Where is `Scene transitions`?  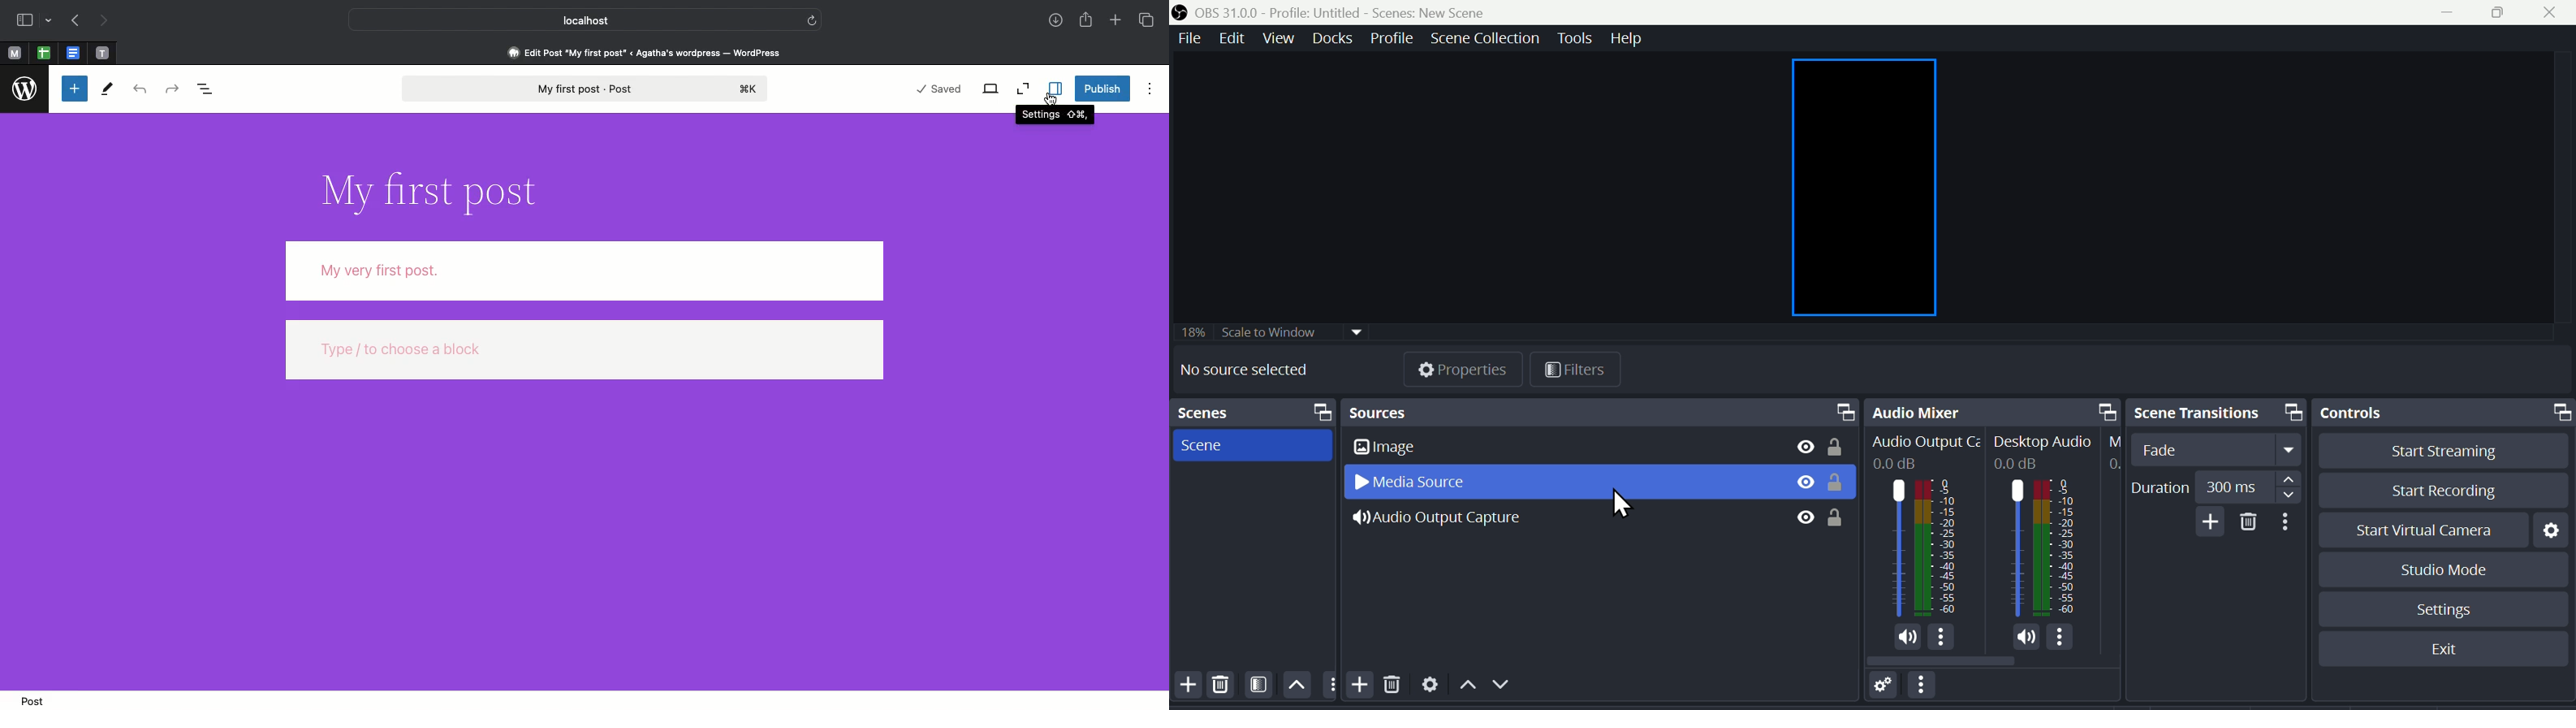 Scene transitions is located at coordinates (2217, 411).